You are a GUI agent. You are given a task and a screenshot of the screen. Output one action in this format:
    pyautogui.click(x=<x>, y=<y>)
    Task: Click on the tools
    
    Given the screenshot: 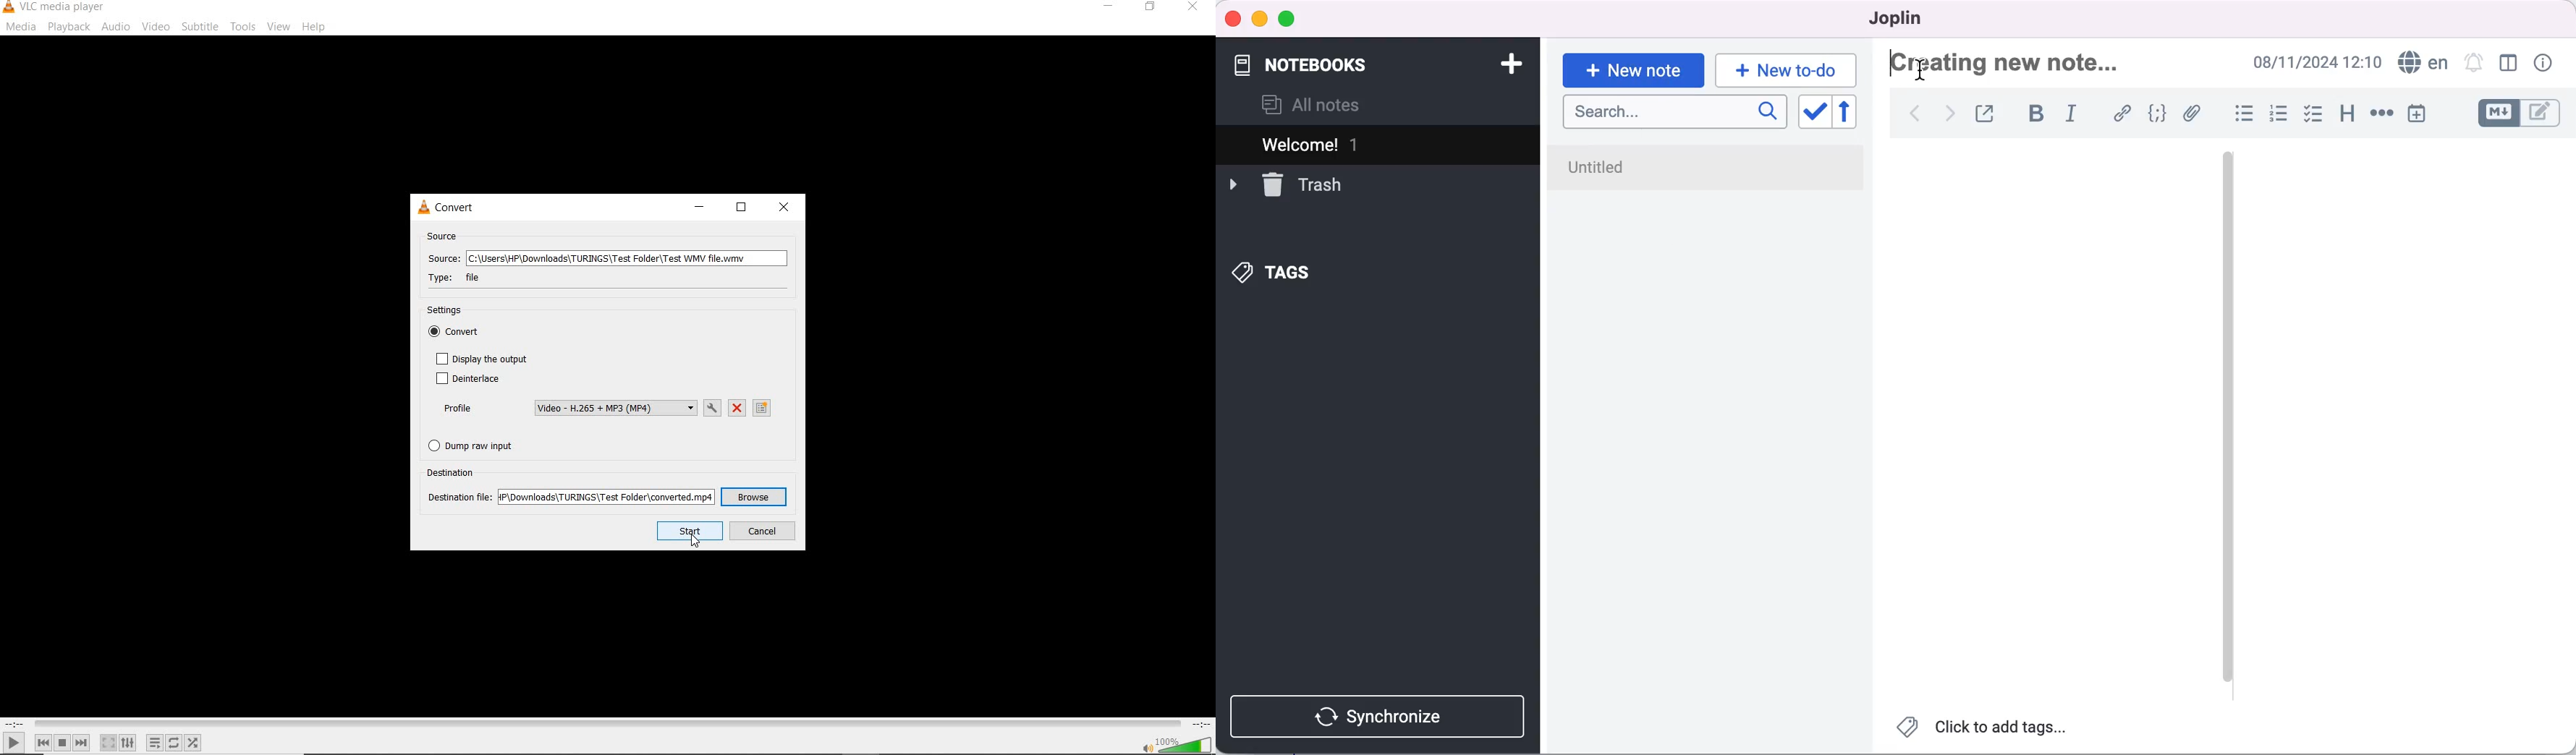 What is the action you would take?
    pyautogui.click(x=242, y=25)
    